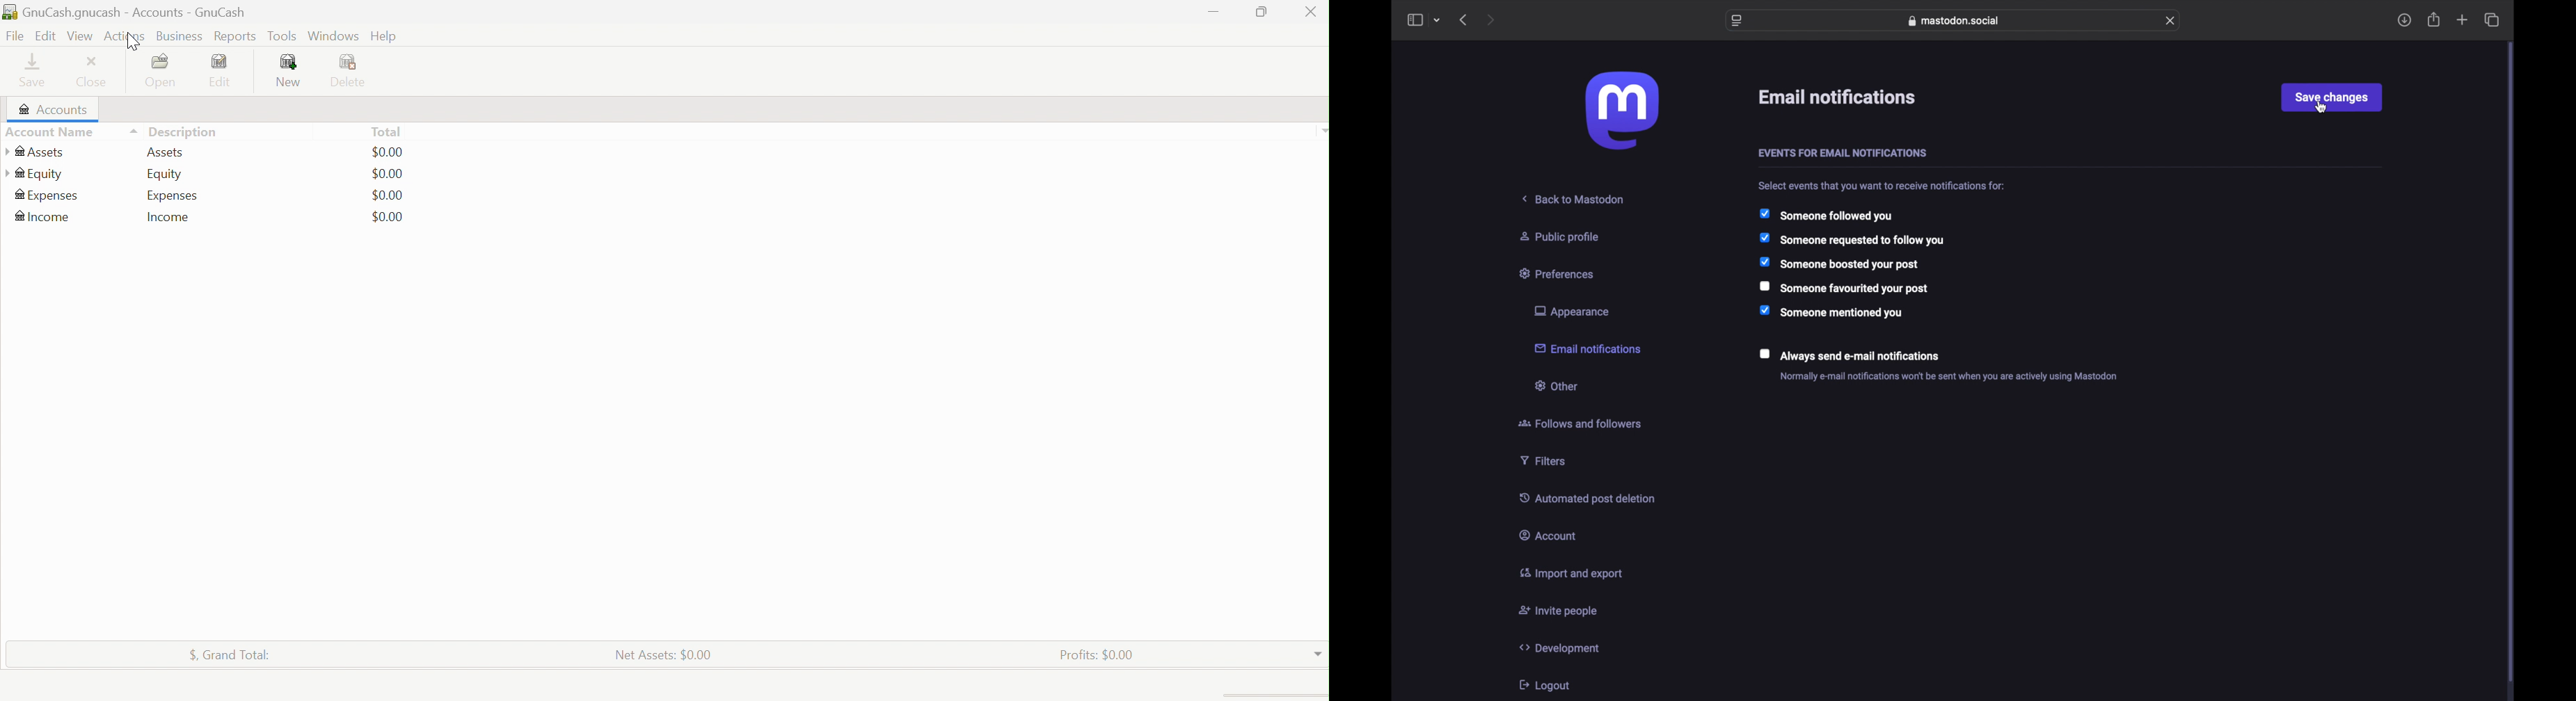 Image resolution: width=2576 pixels, height=728 pixels. What do you see at coordinates (164, 175) in the screenshot?
I see `Equity` at bounding box center [164, 175].